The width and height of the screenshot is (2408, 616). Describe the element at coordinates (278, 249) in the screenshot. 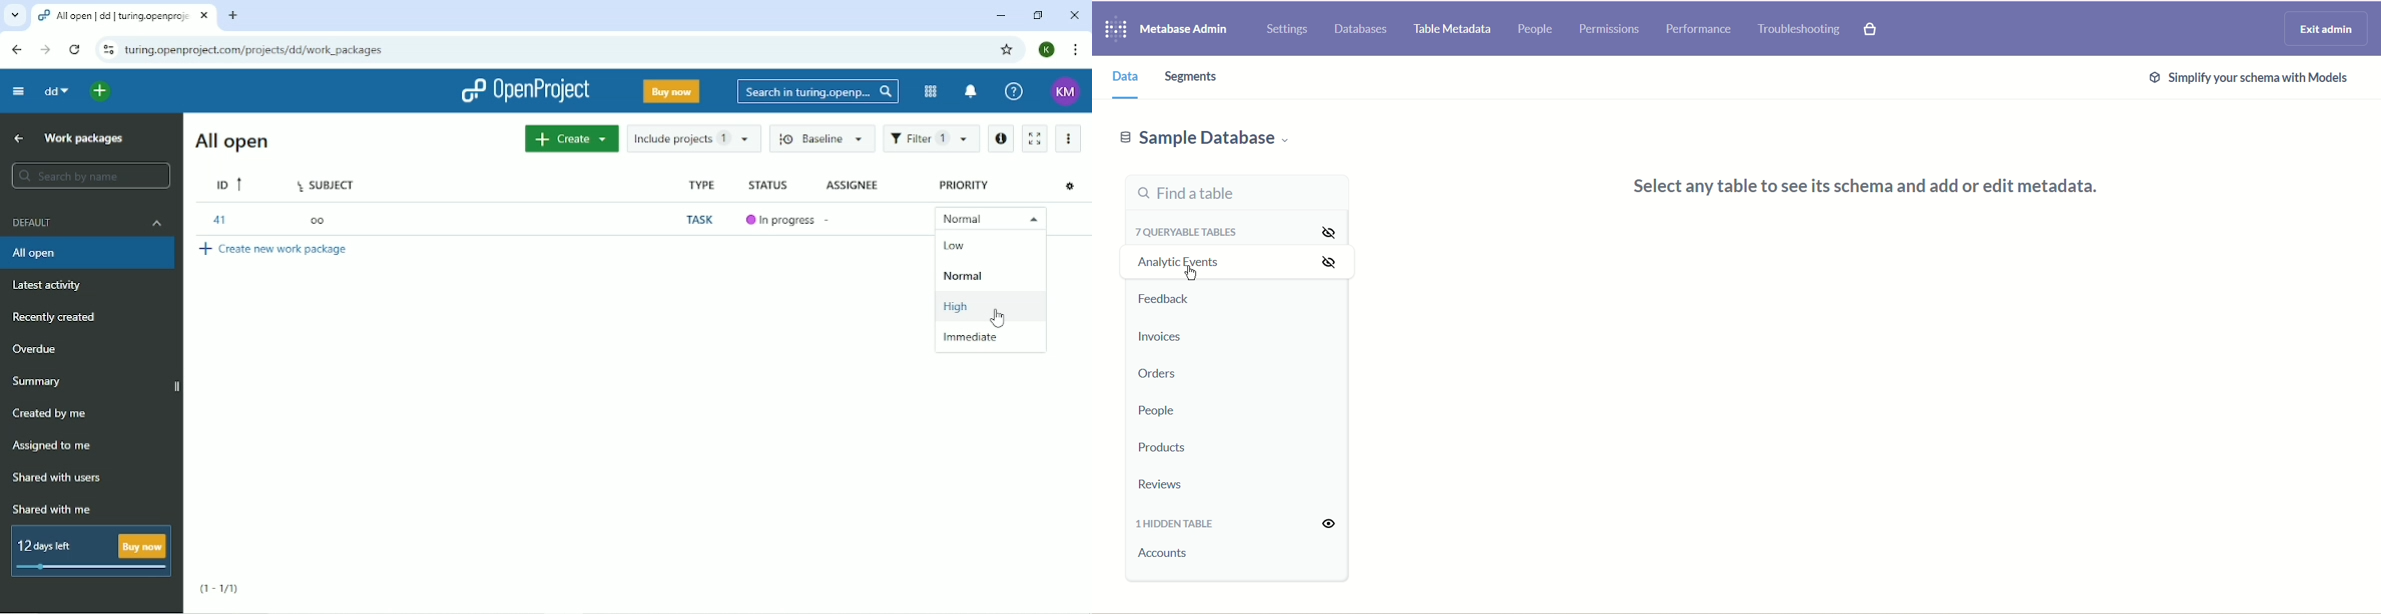

I see `Create new work package` at that location.